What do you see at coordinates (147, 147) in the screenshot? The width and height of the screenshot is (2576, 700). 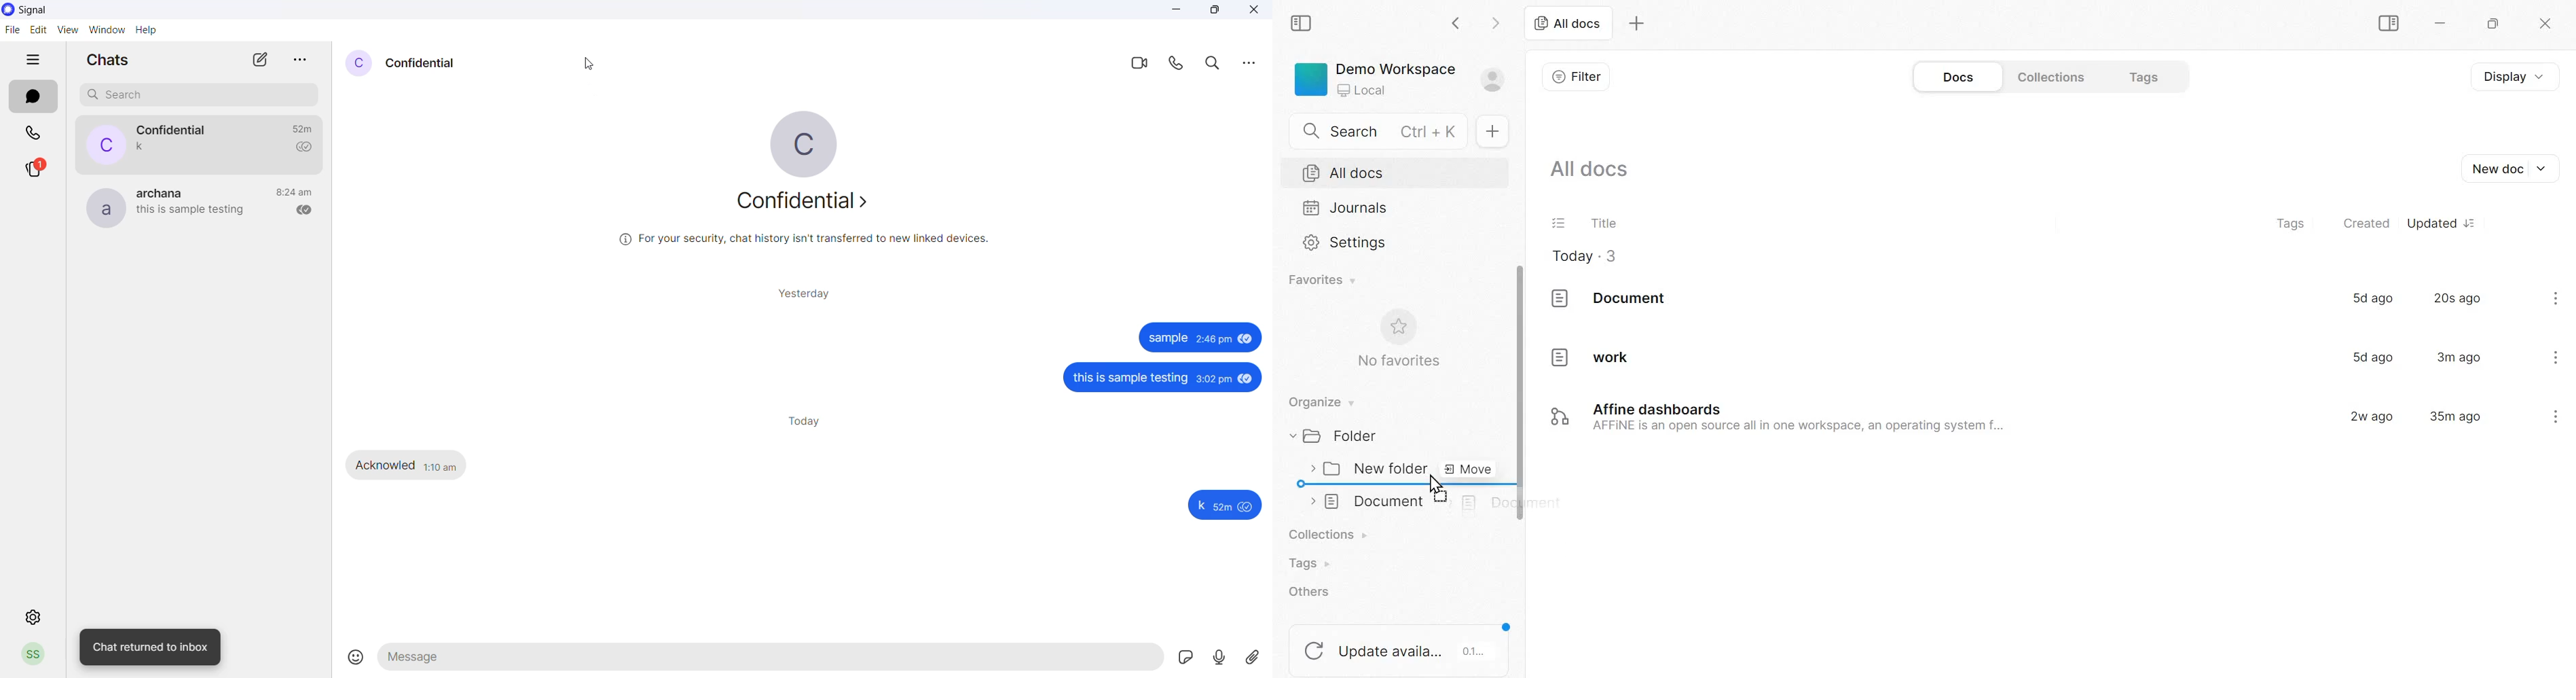 I see `last message` at bounding box center [147, 147].